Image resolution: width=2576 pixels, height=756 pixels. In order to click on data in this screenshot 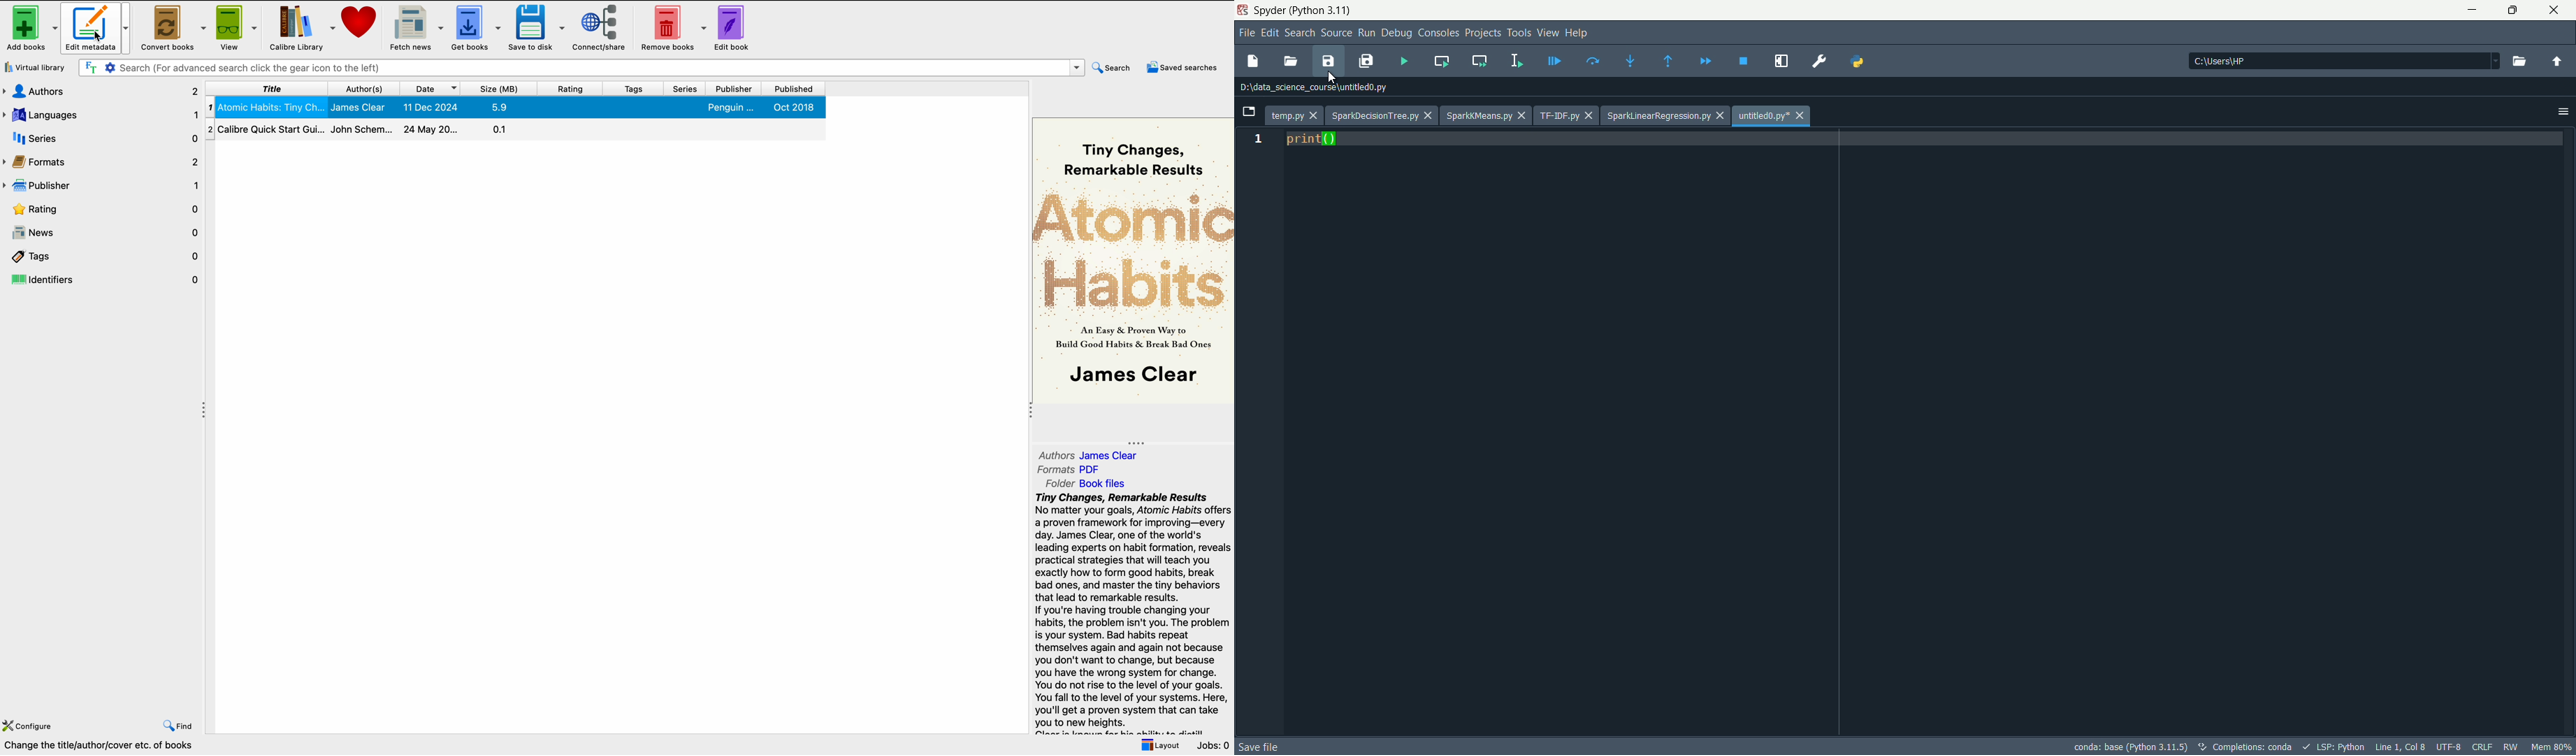, I will do `click(122, 747)`.